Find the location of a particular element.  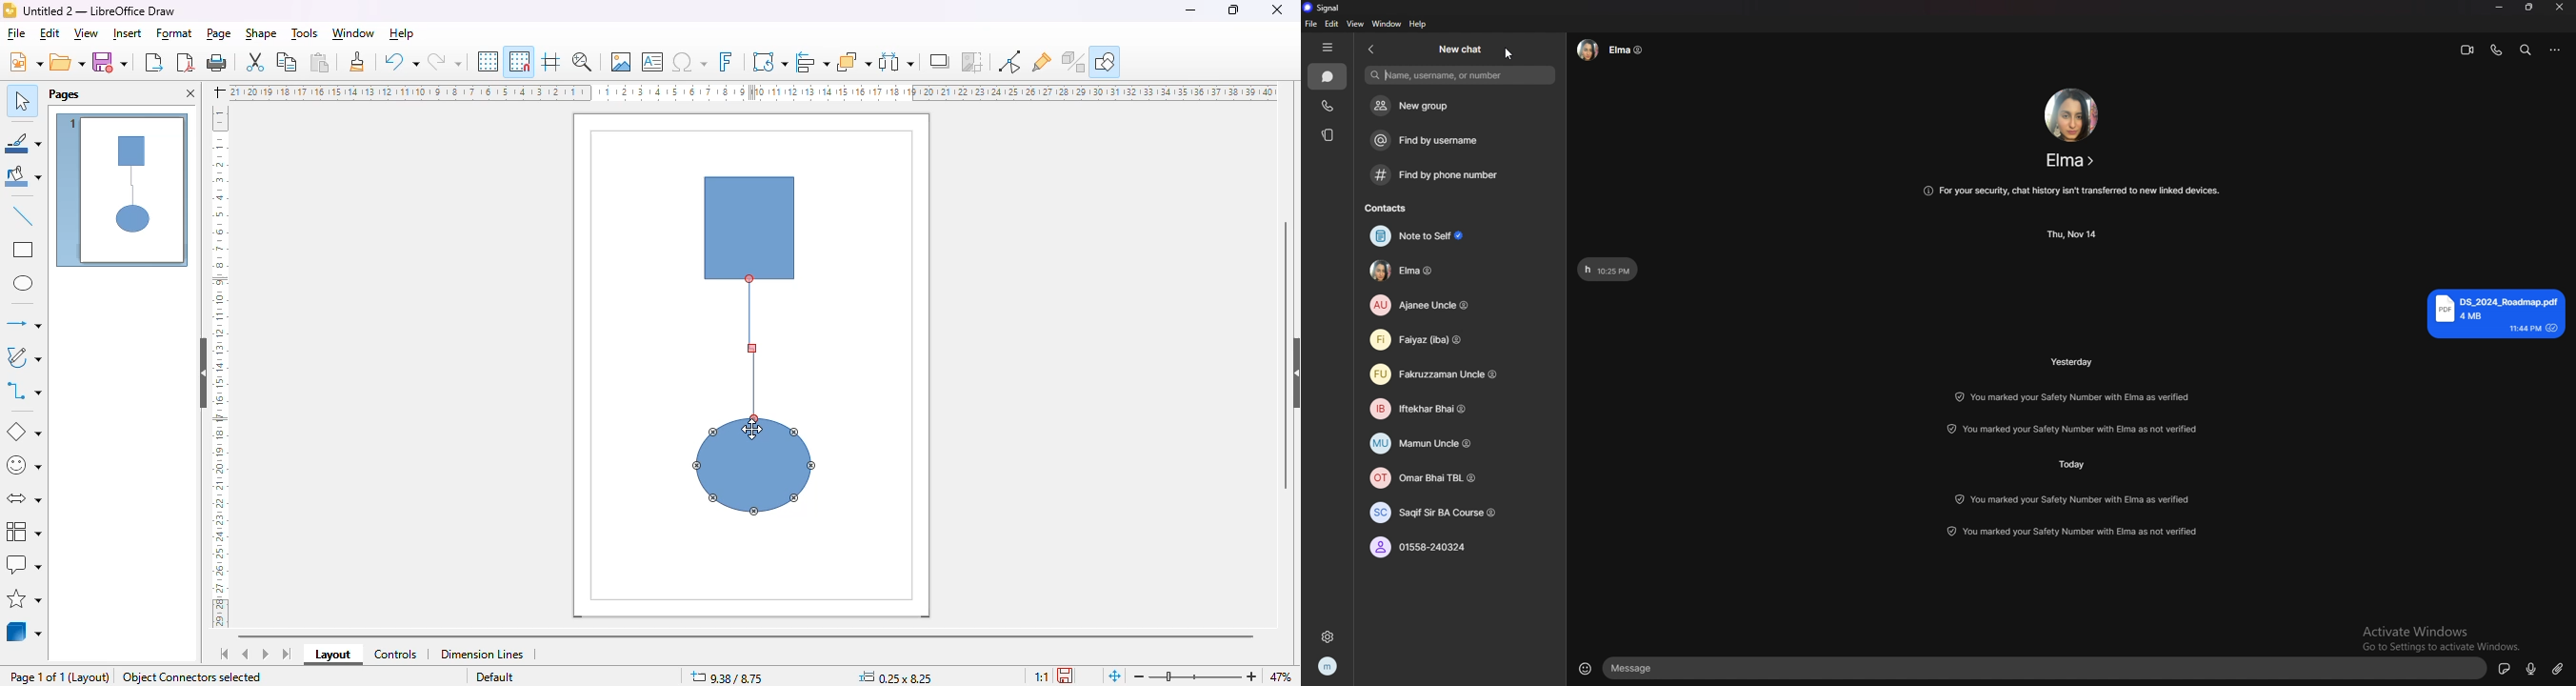

flowchart is located at coordinates (24, 531).